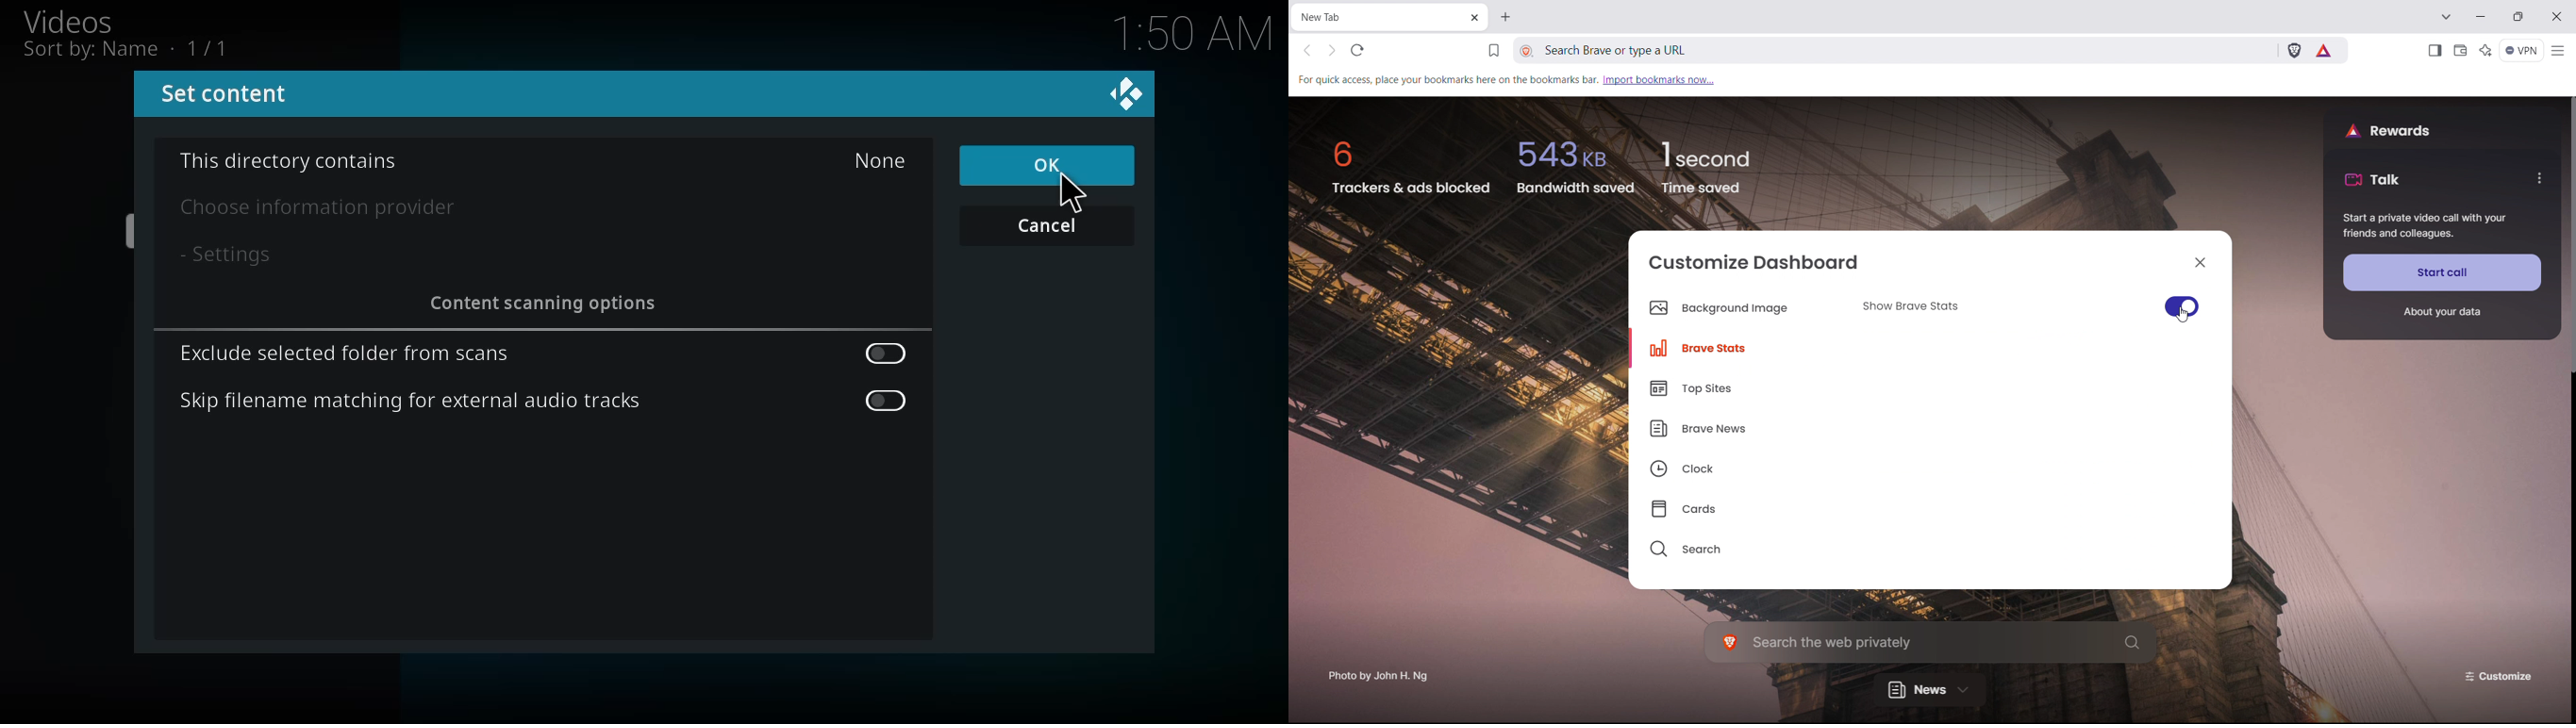  What do you see at coordinates (412, 401) in the screenshot?
I see `skip filename matching for external audio` at bounding box center [412, 401].